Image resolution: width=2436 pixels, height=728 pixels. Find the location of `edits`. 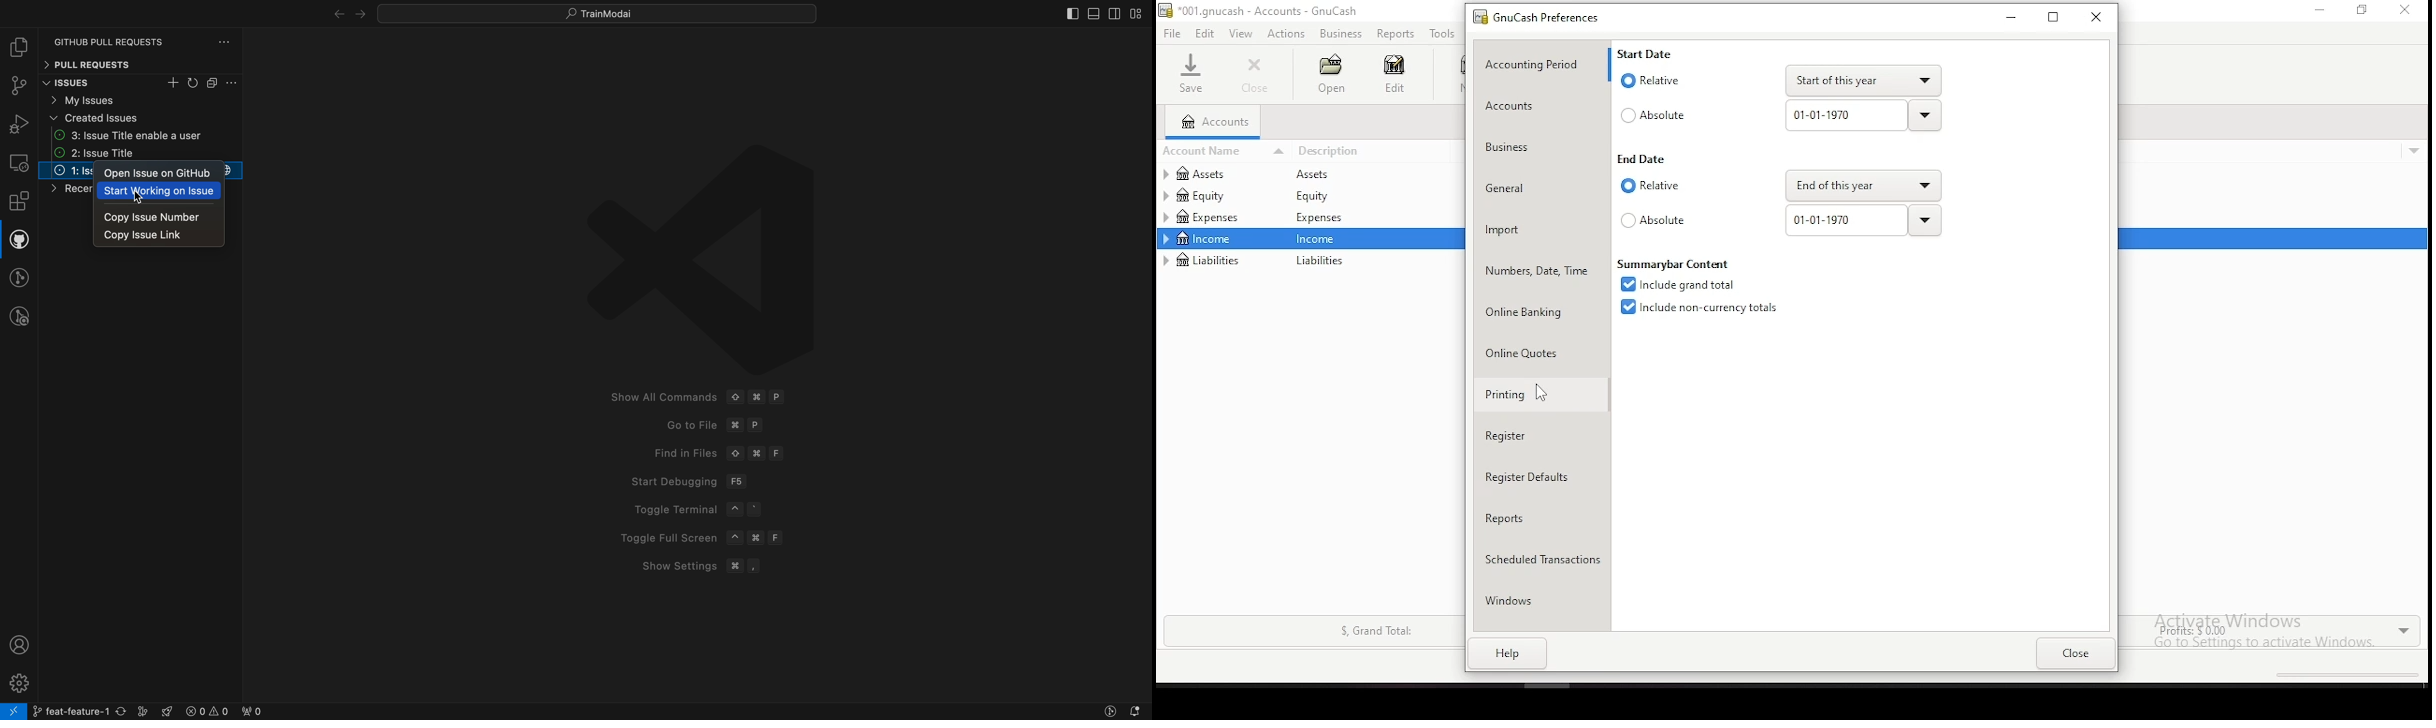

edits is located at coordinates (1206, 33).